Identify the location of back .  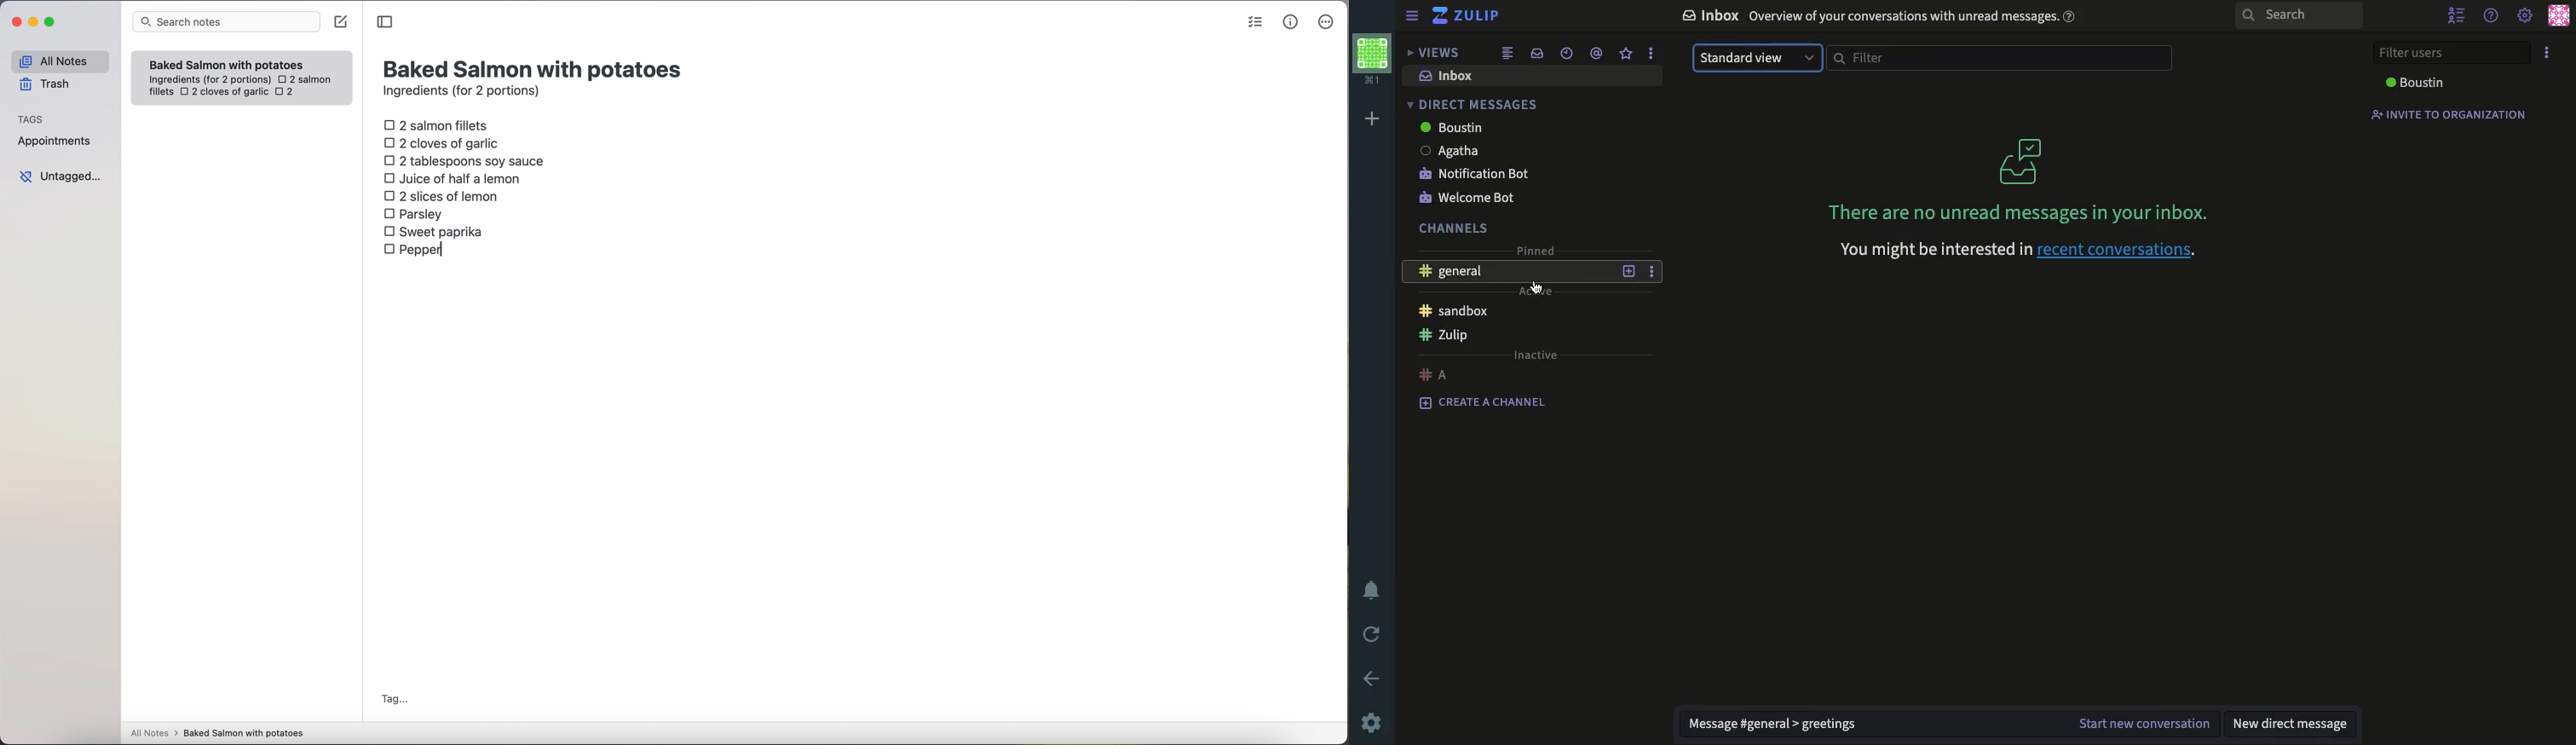
(1374, 679).